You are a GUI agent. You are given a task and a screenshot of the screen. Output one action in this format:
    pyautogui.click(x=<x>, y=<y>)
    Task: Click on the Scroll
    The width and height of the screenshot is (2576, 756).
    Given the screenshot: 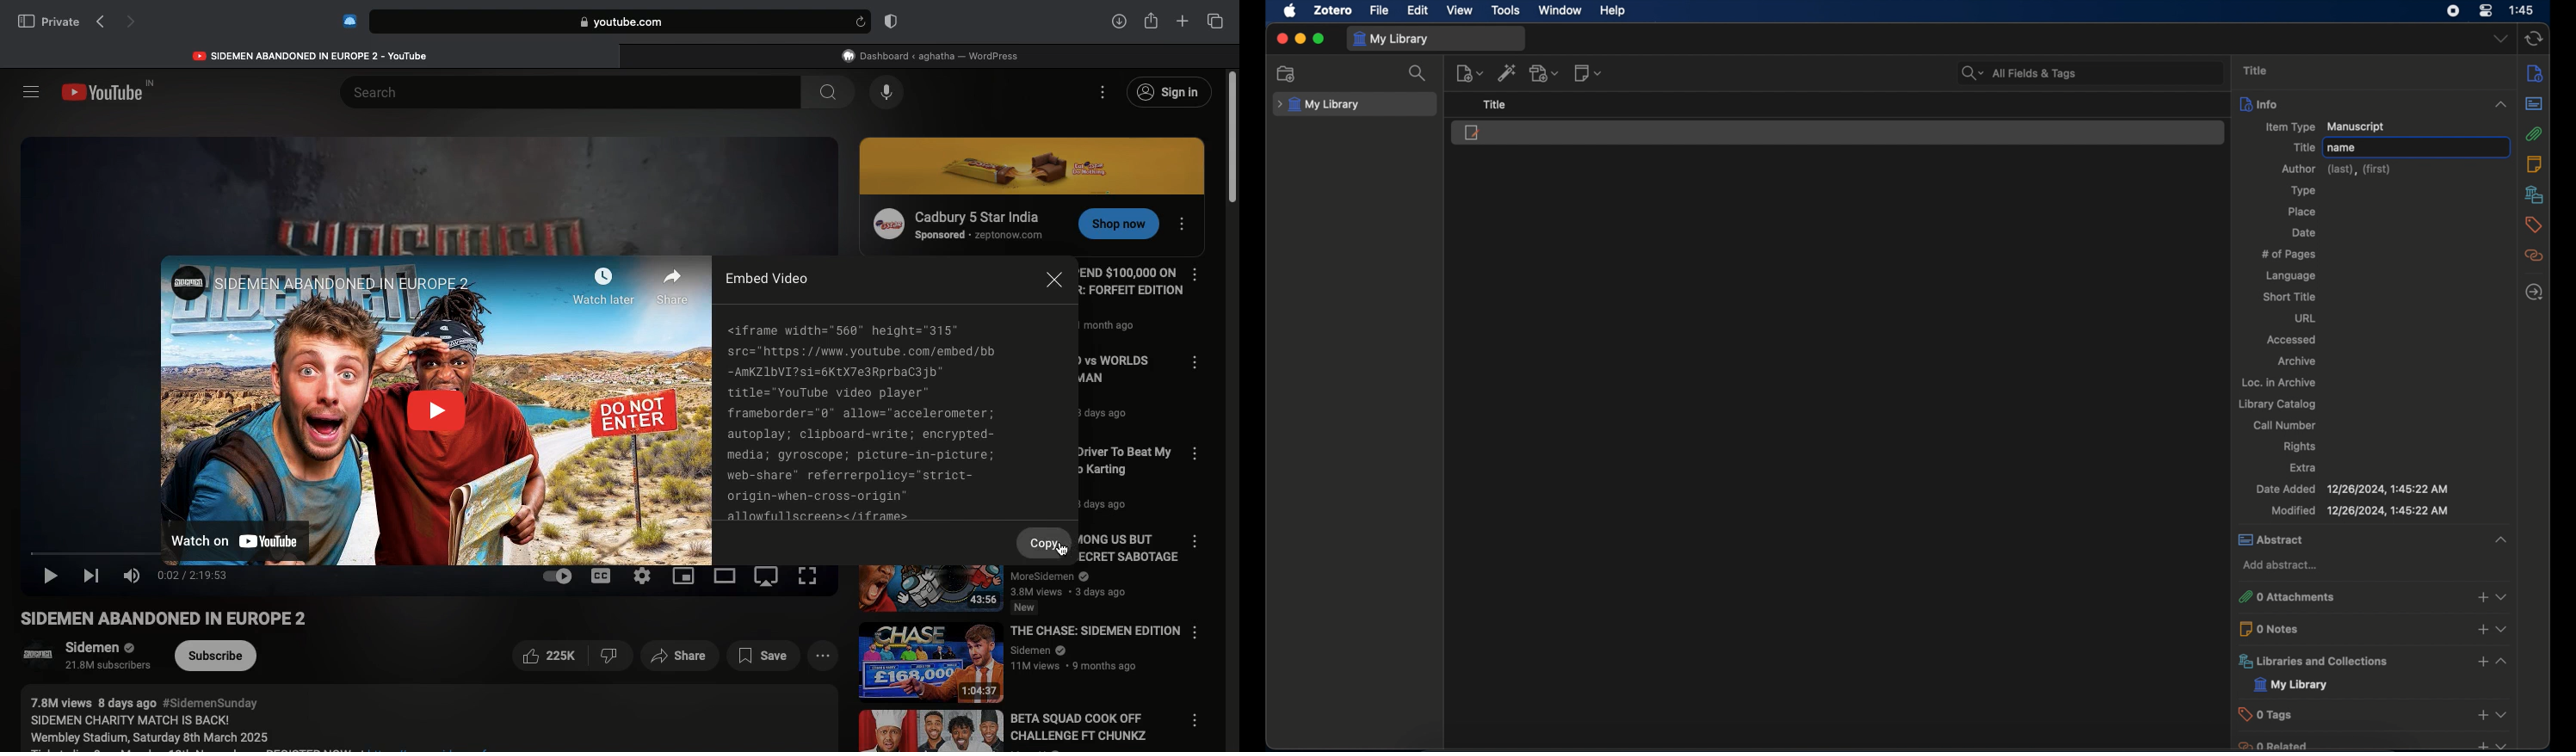 What is the action you would take?
    pyautogui.click(x=1232, y=410)
    